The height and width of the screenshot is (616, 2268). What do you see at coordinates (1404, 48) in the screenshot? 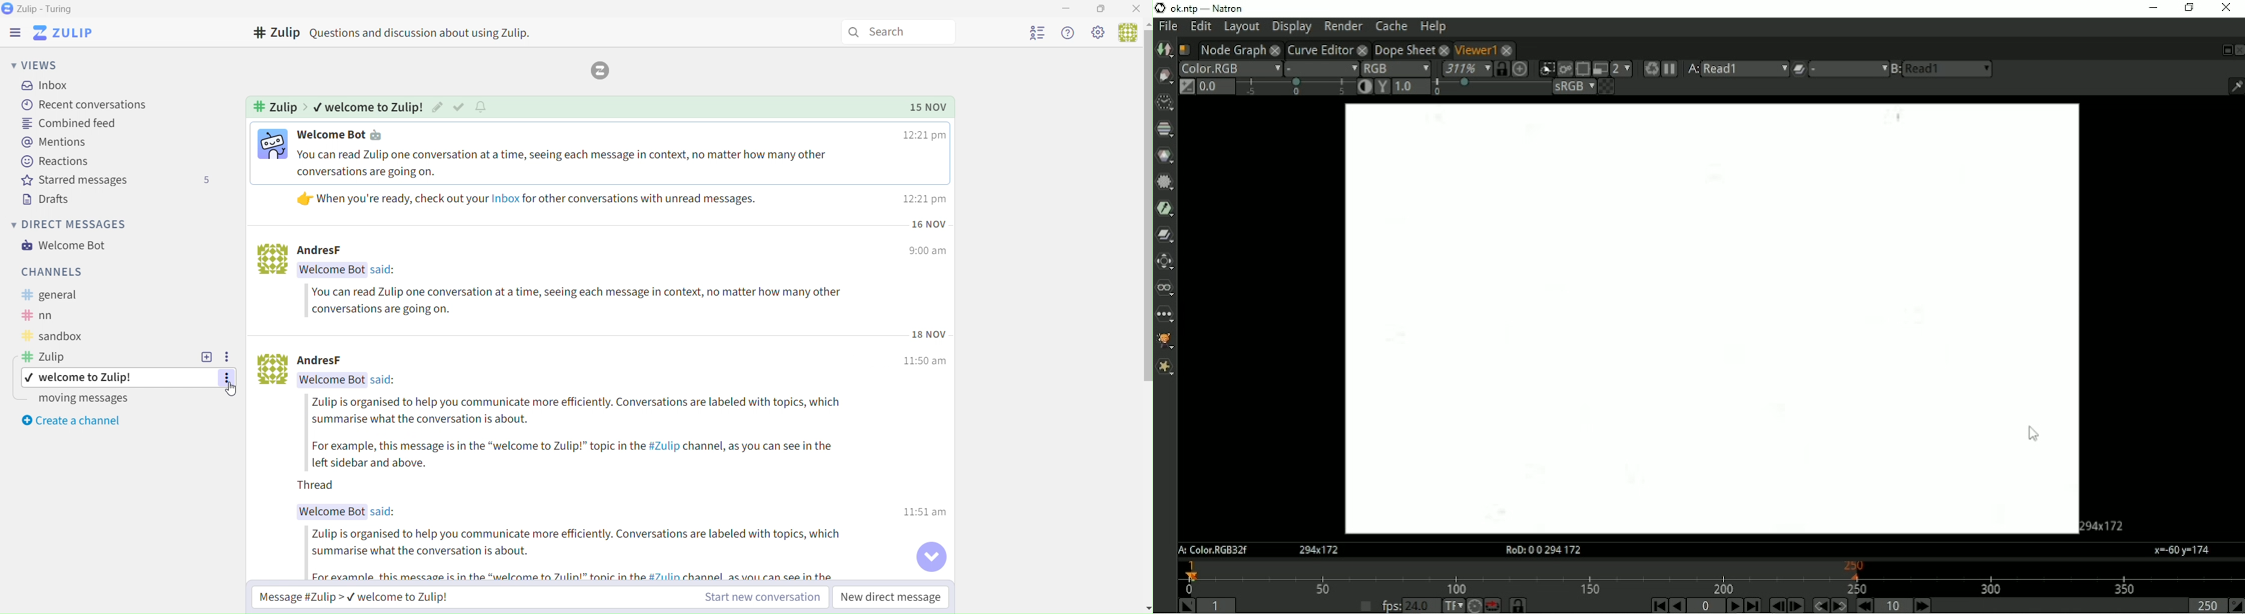
I see `Dope Sheet` at bounding box center [1404, 48].